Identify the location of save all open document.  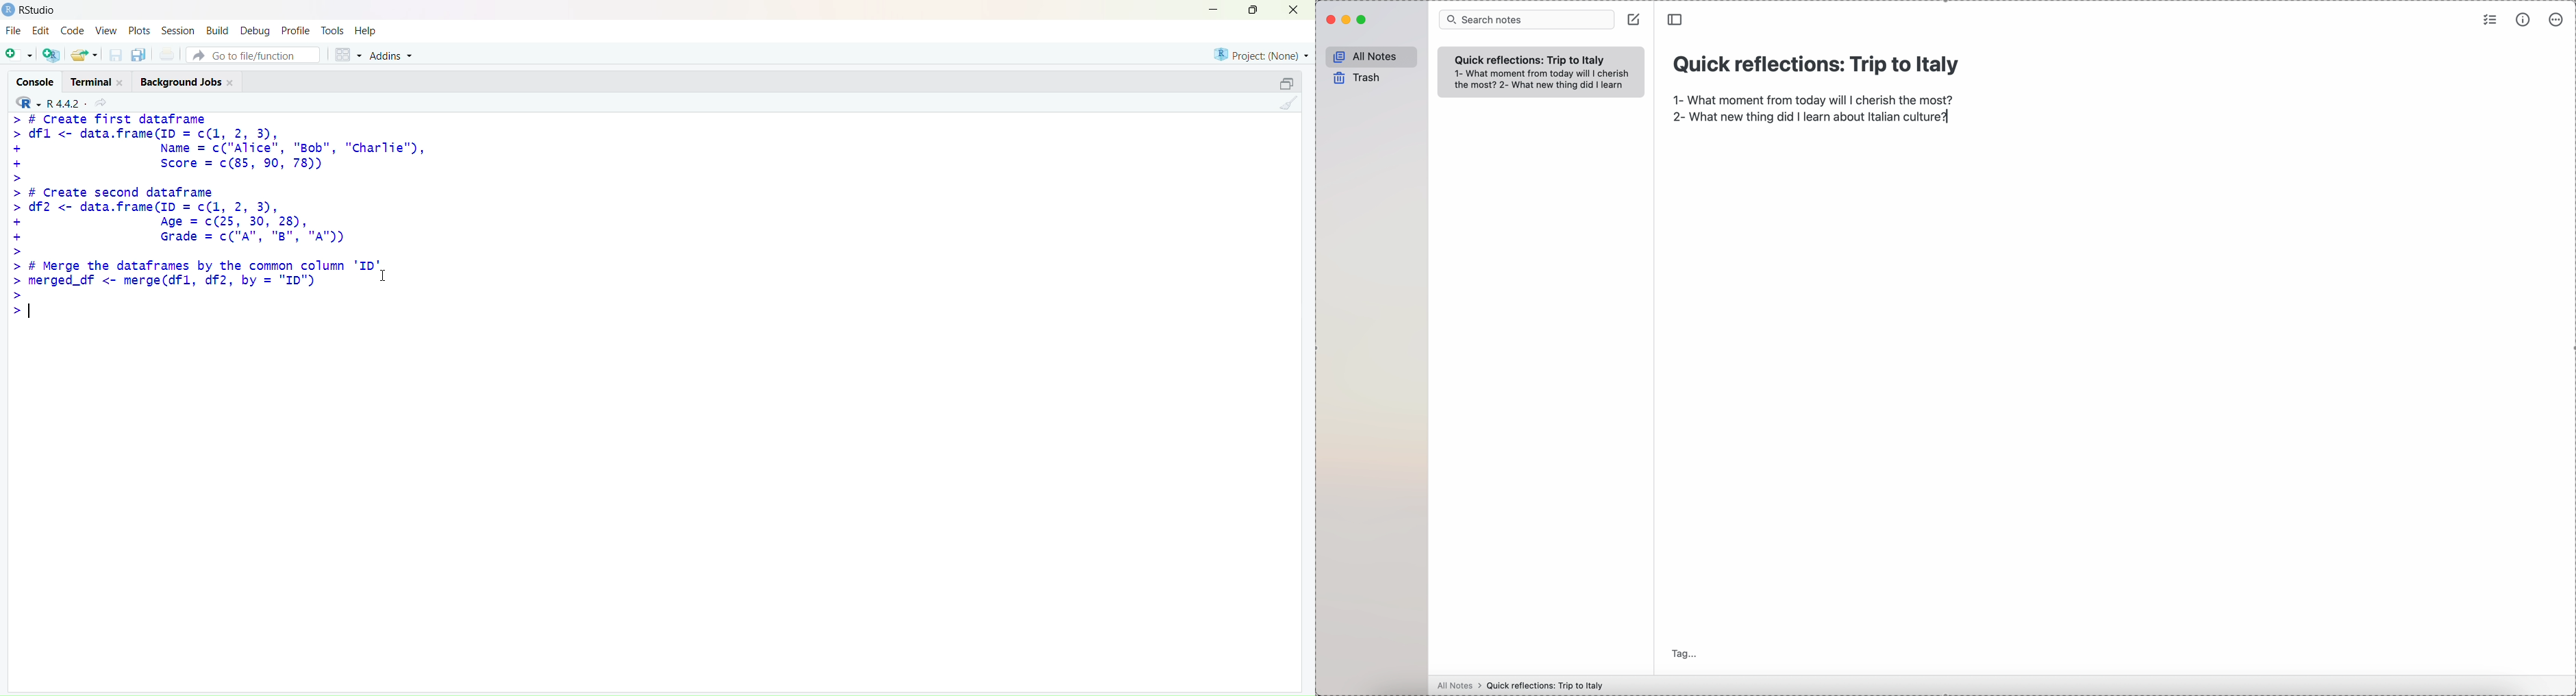
(140, 55).